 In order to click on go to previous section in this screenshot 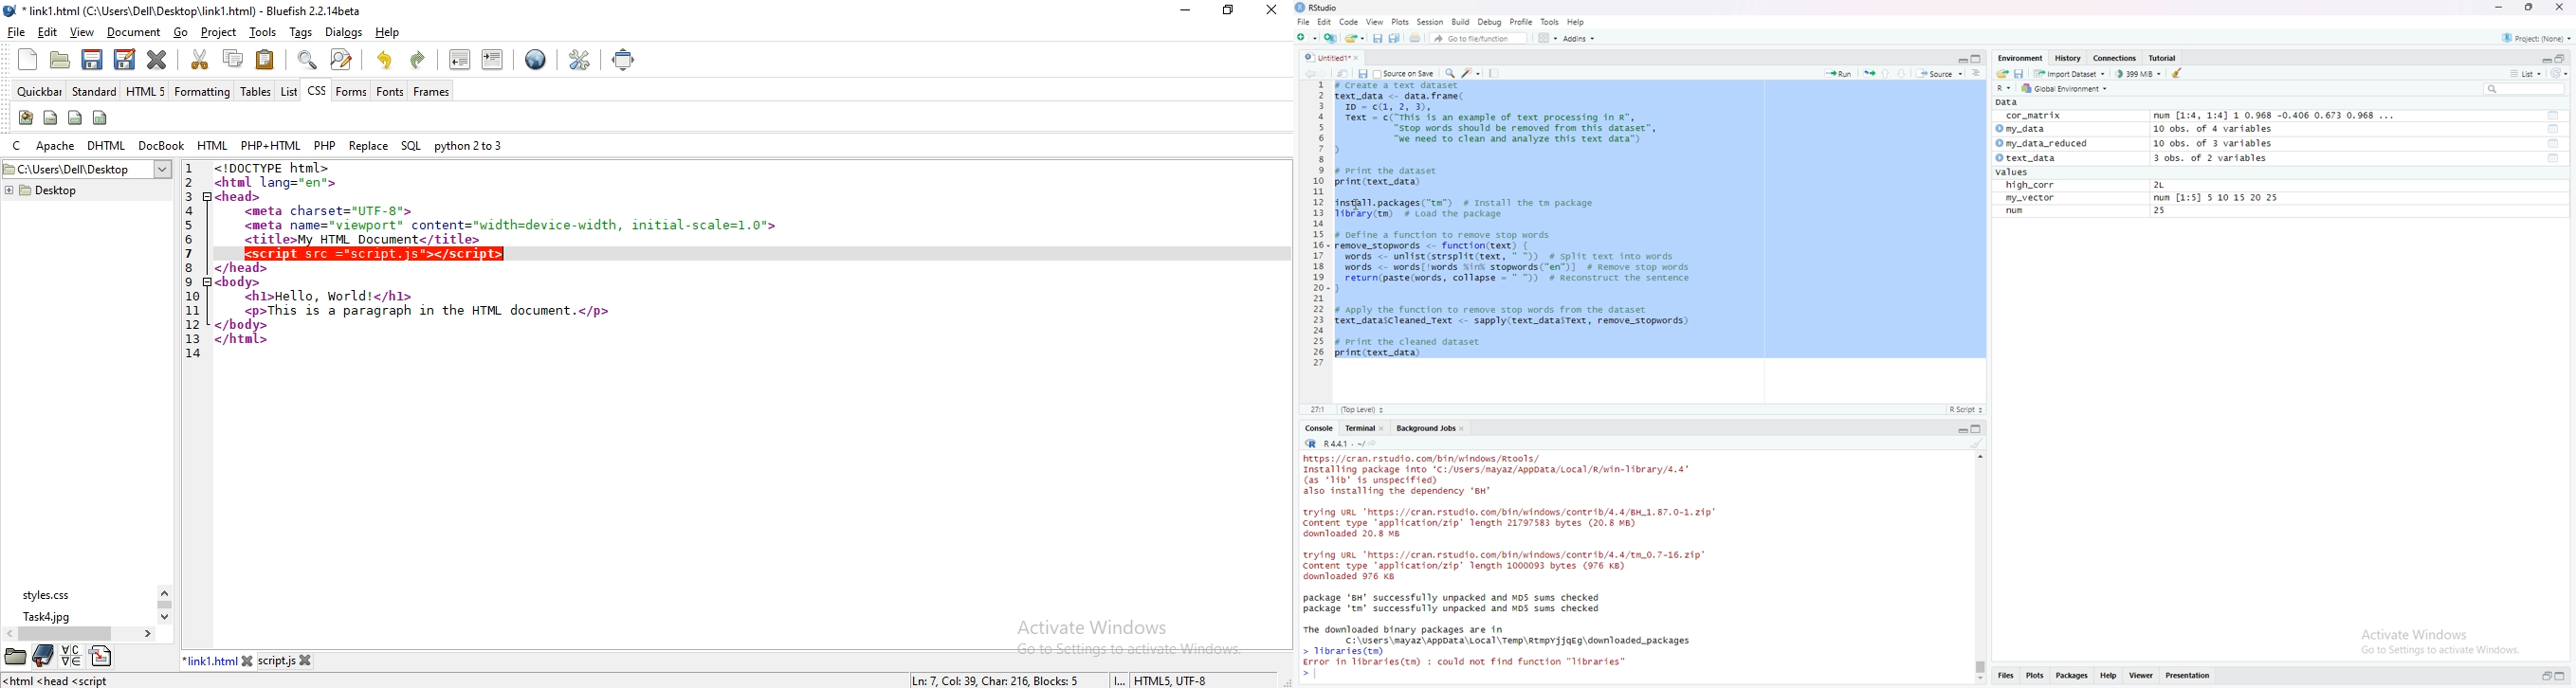, I will do `click(1887, 72)`.